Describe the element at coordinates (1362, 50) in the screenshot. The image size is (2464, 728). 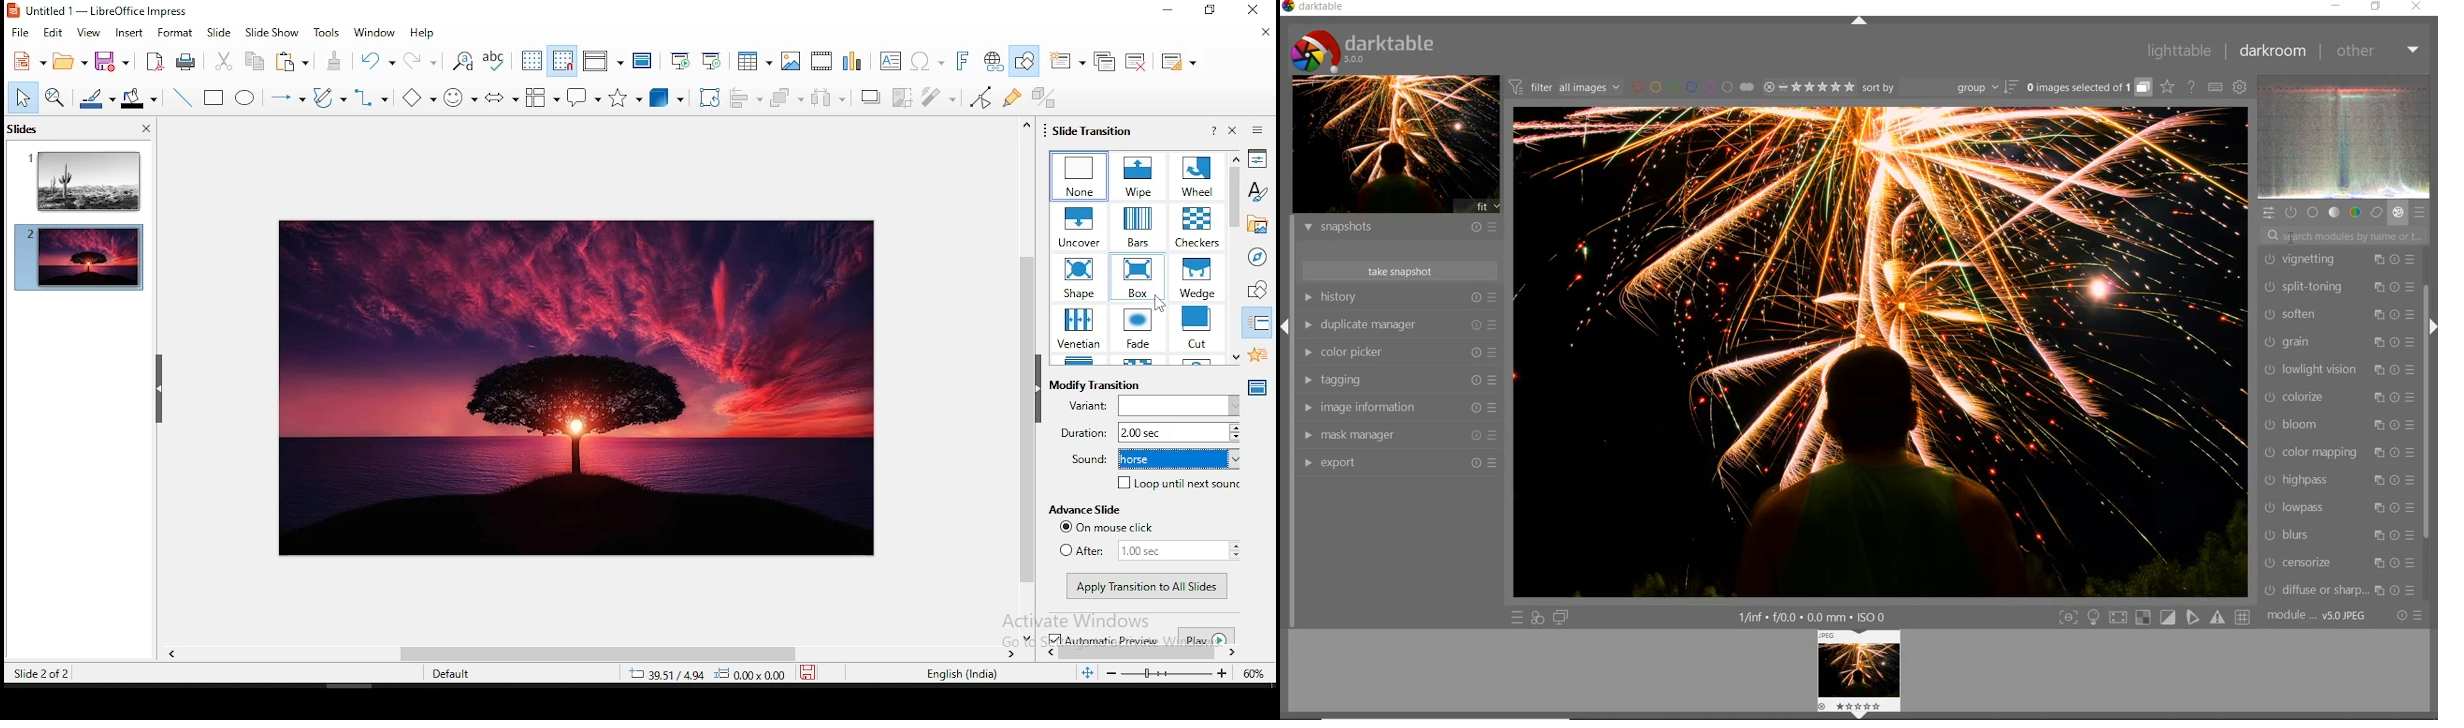
I see `Darktable 5.0.0` at that location.